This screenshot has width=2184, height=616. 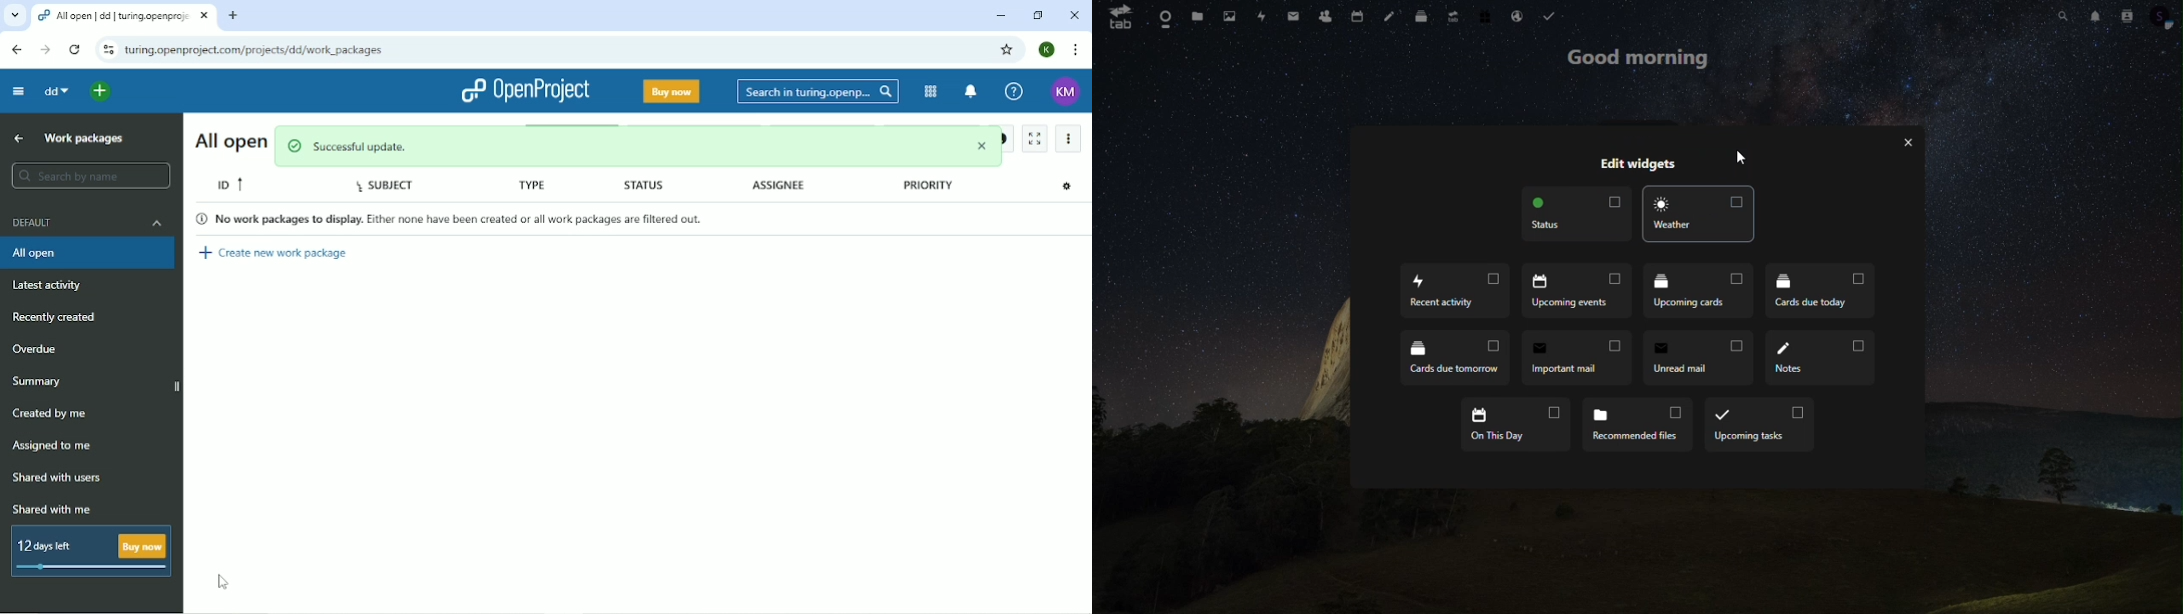 I want to click on upcoming cards, so click(x=1701, y=288).